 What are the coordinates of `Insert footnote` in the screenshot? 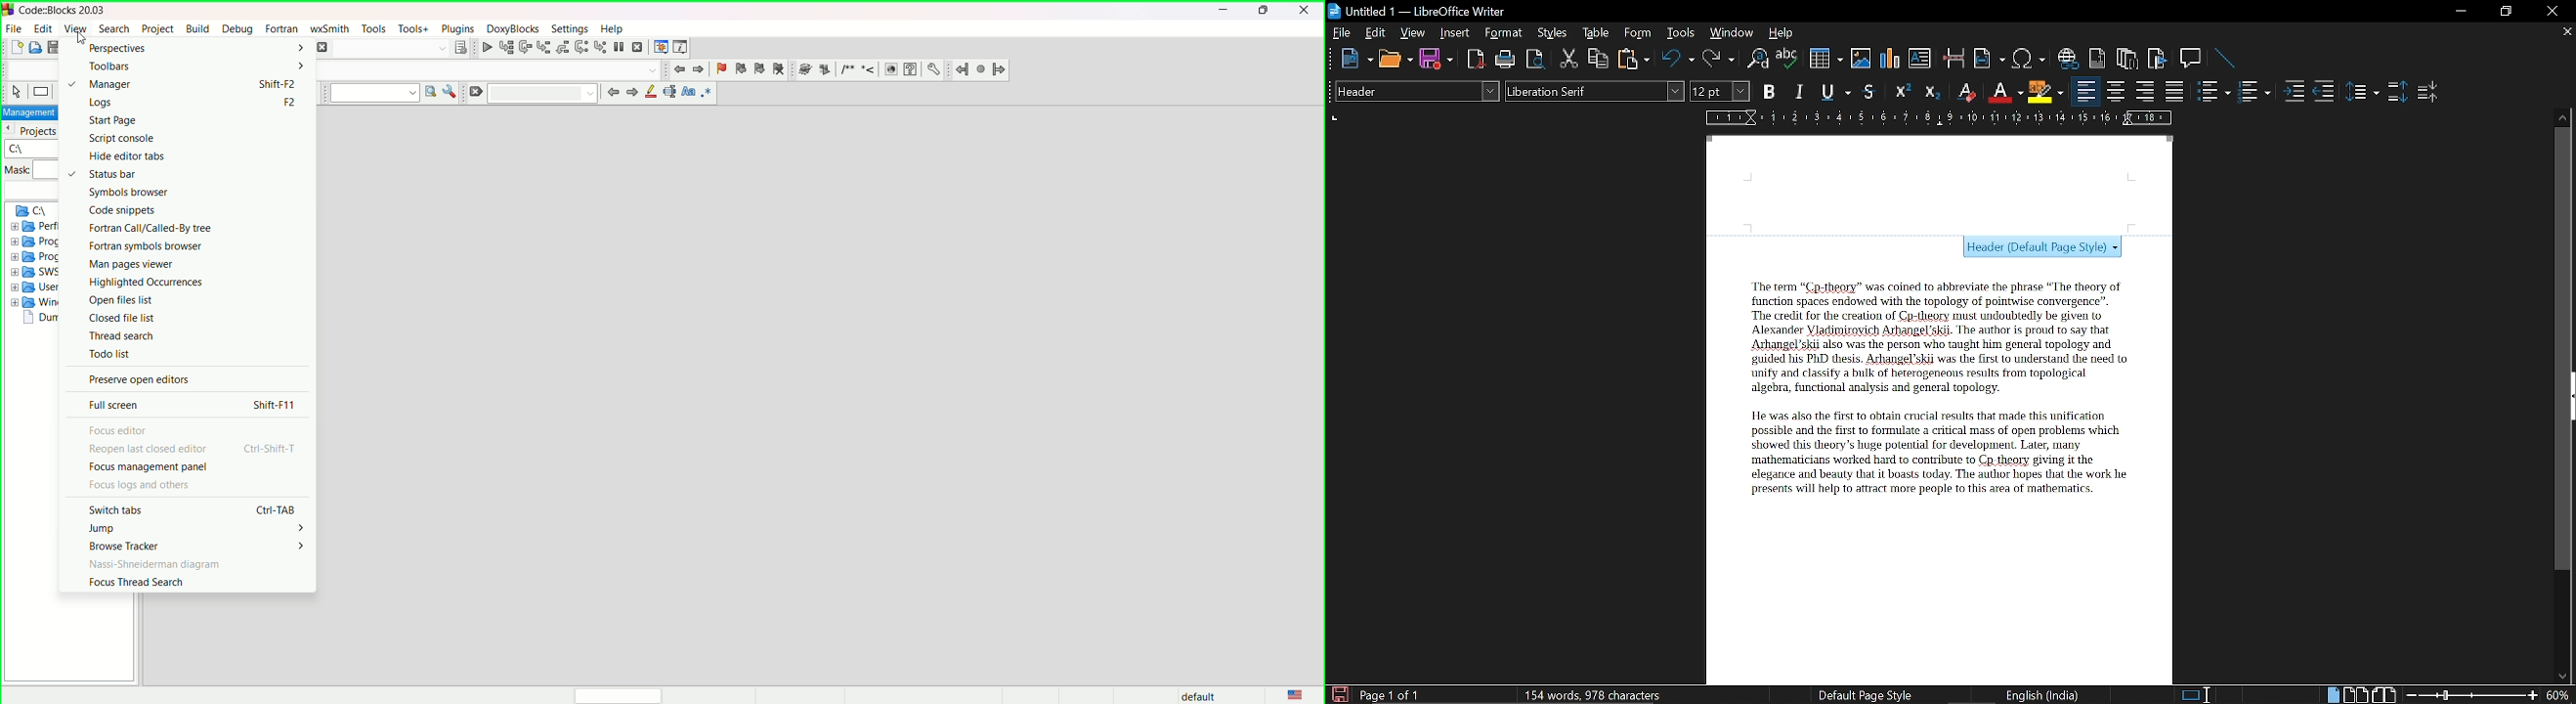 It's located at (2127, 59).